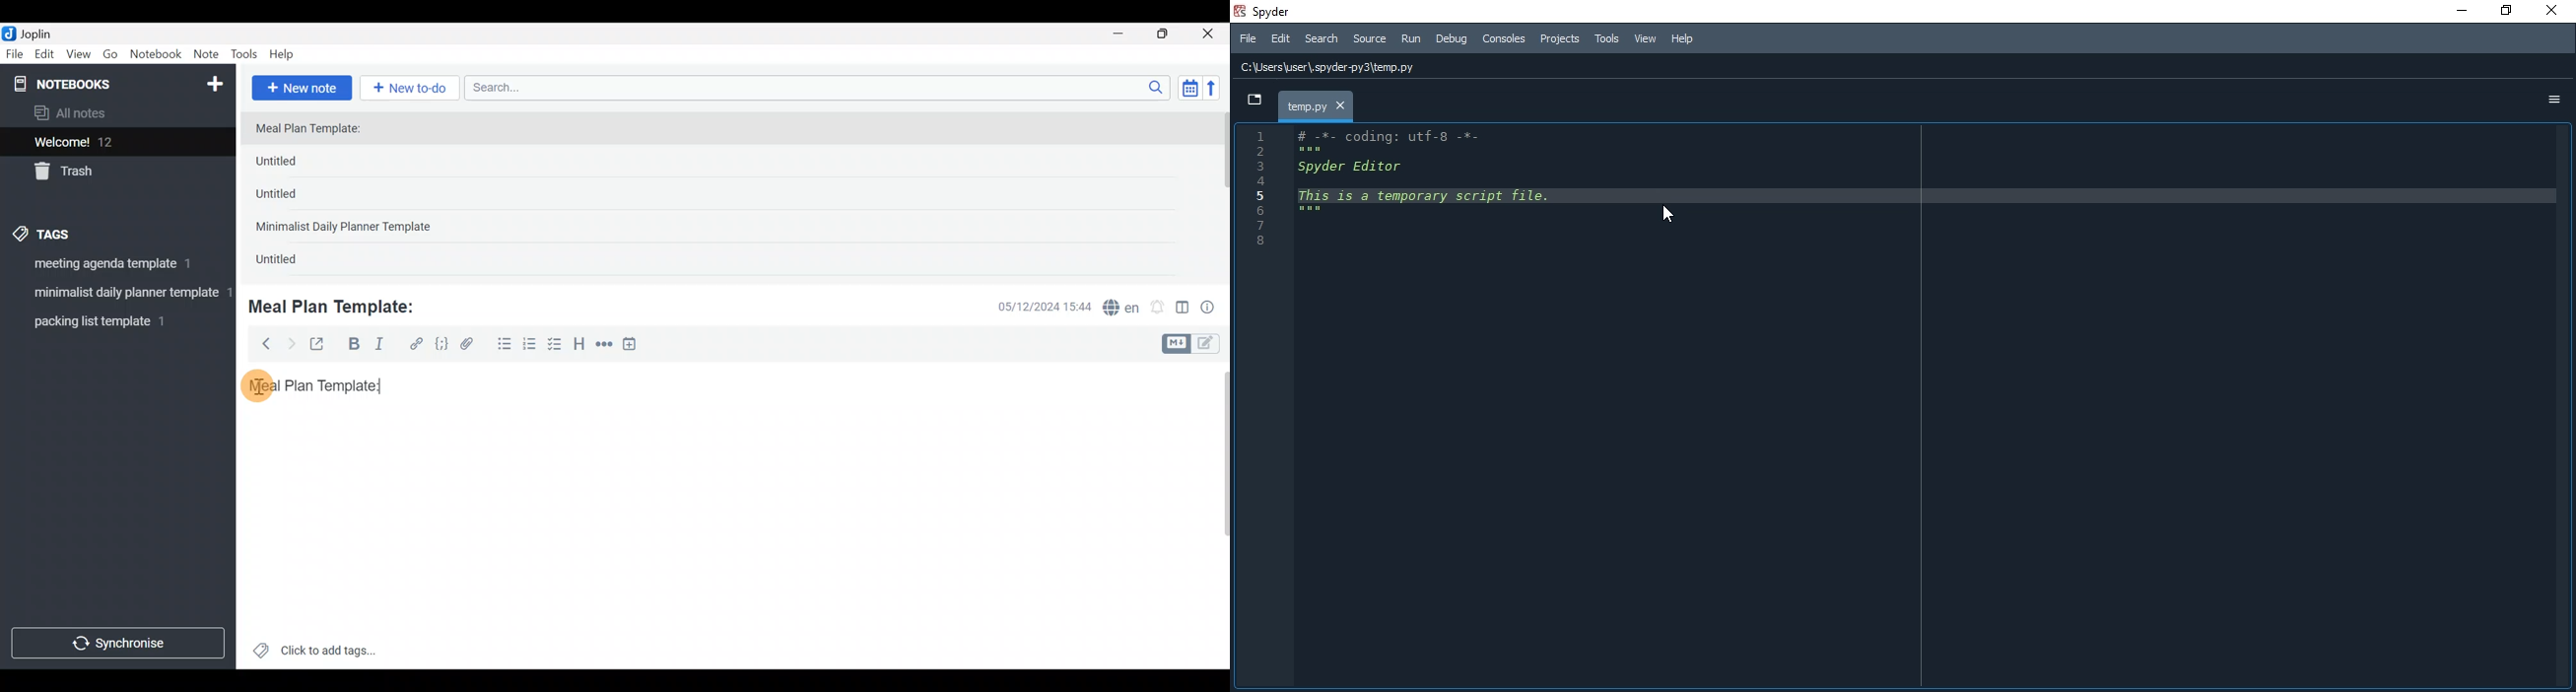 This screenshot has height=700, width=2576. What do you see at coordinates (2455, 13) in the screenshot?
I see `minimise` at bounding box center [2455, 13].